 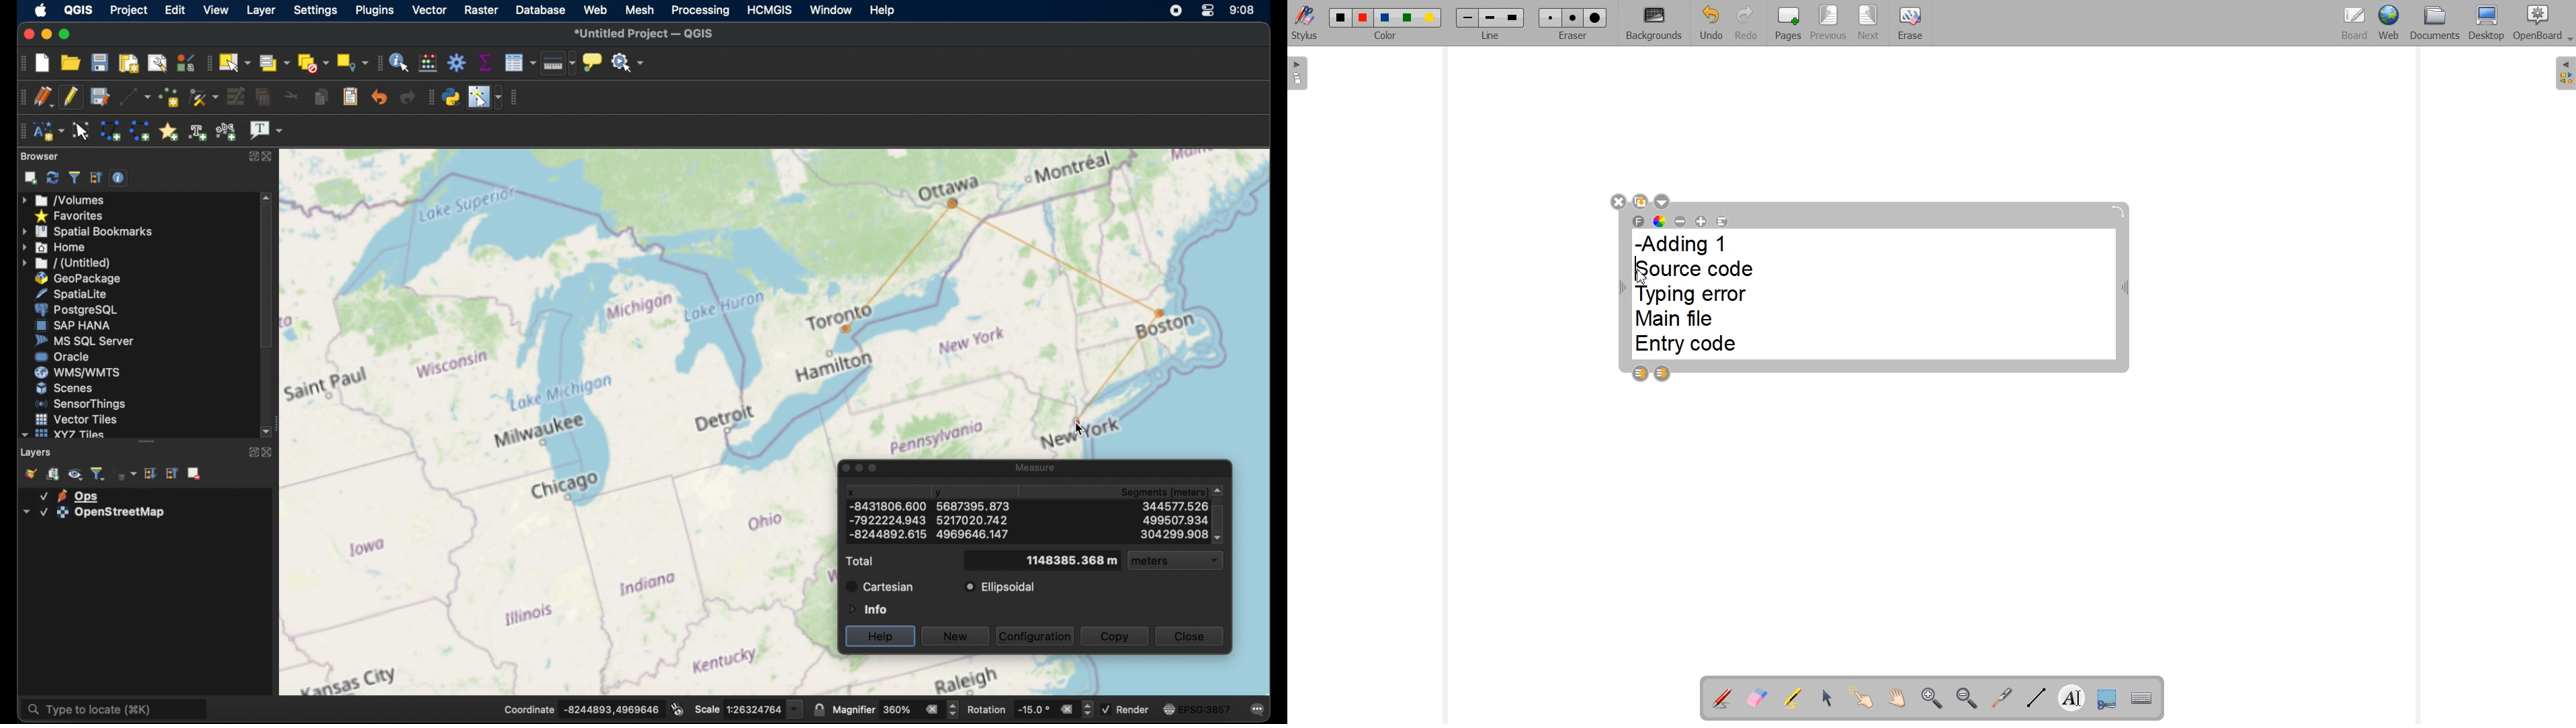 I want to click on untitles project QGIS, so click(x=646, y=34).